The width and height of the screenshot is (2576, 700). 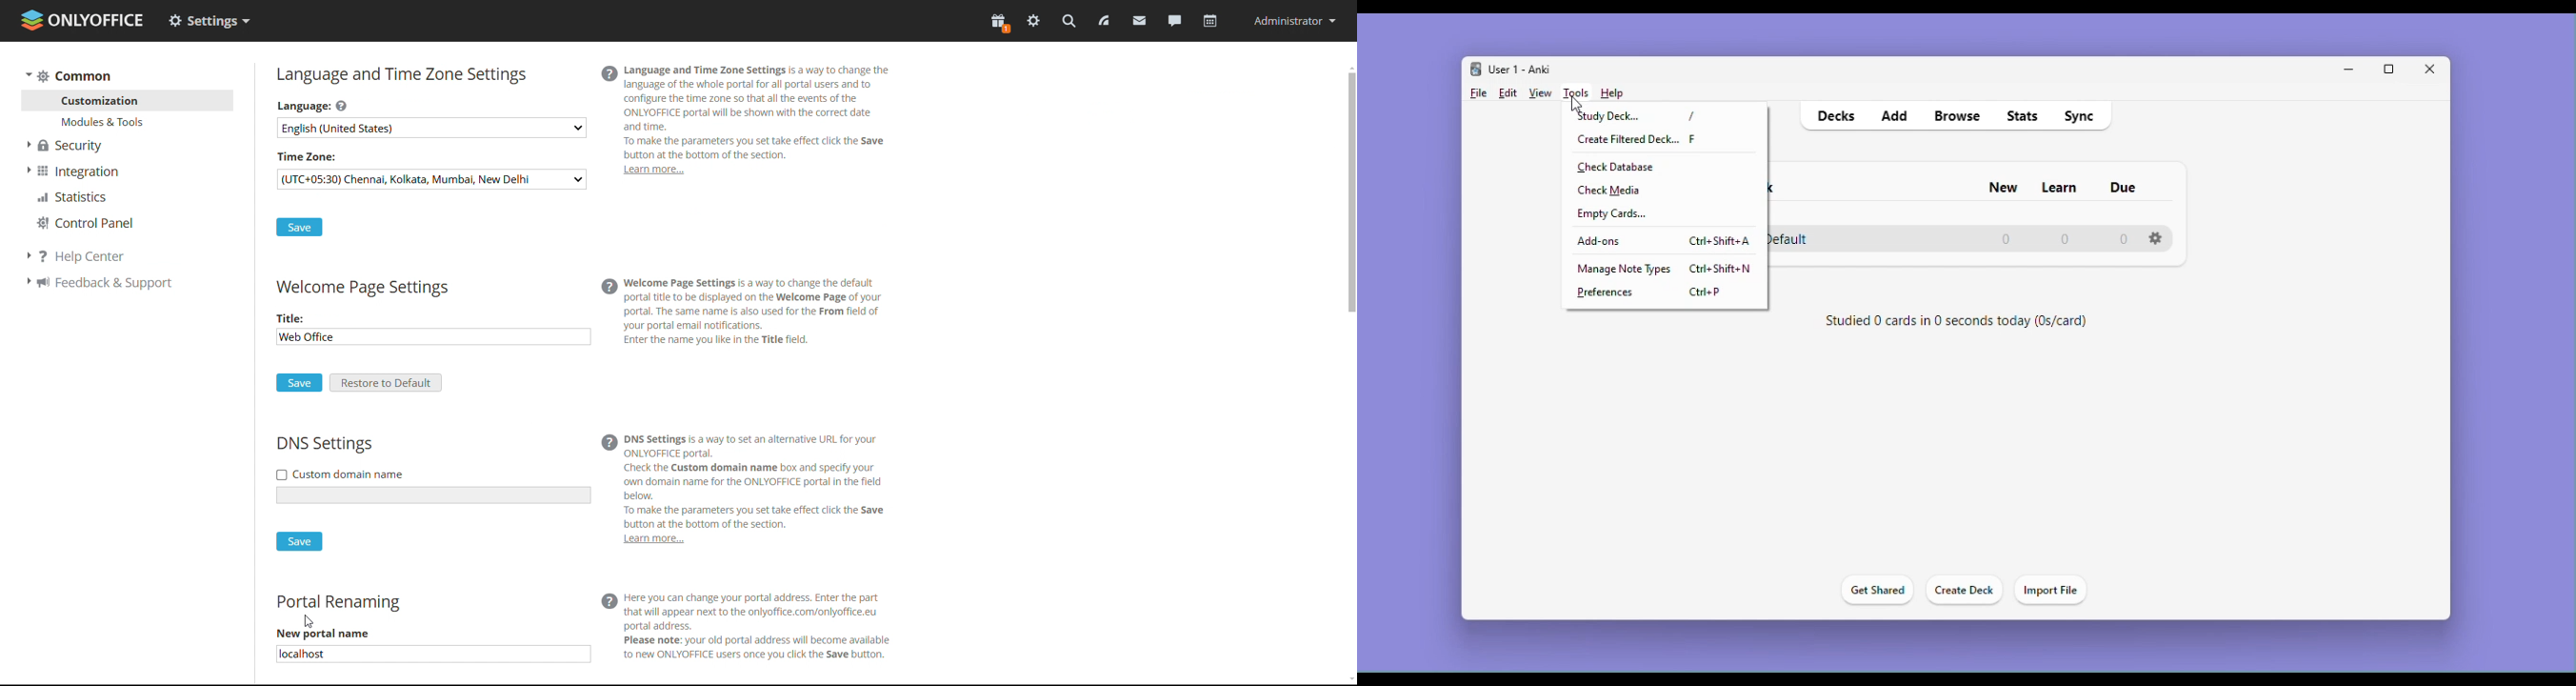 I want to click on © DNS Settings is a viay to set an alternative URL for your
ONLYOFFICE portal.
Check the Custom domain name box and specify your
own domain name for the ONLYOFFICE portal in the field
| below.
To make the parameters you set take effect click the Save
button at the bottom of the section., so click(x=752, y=479).